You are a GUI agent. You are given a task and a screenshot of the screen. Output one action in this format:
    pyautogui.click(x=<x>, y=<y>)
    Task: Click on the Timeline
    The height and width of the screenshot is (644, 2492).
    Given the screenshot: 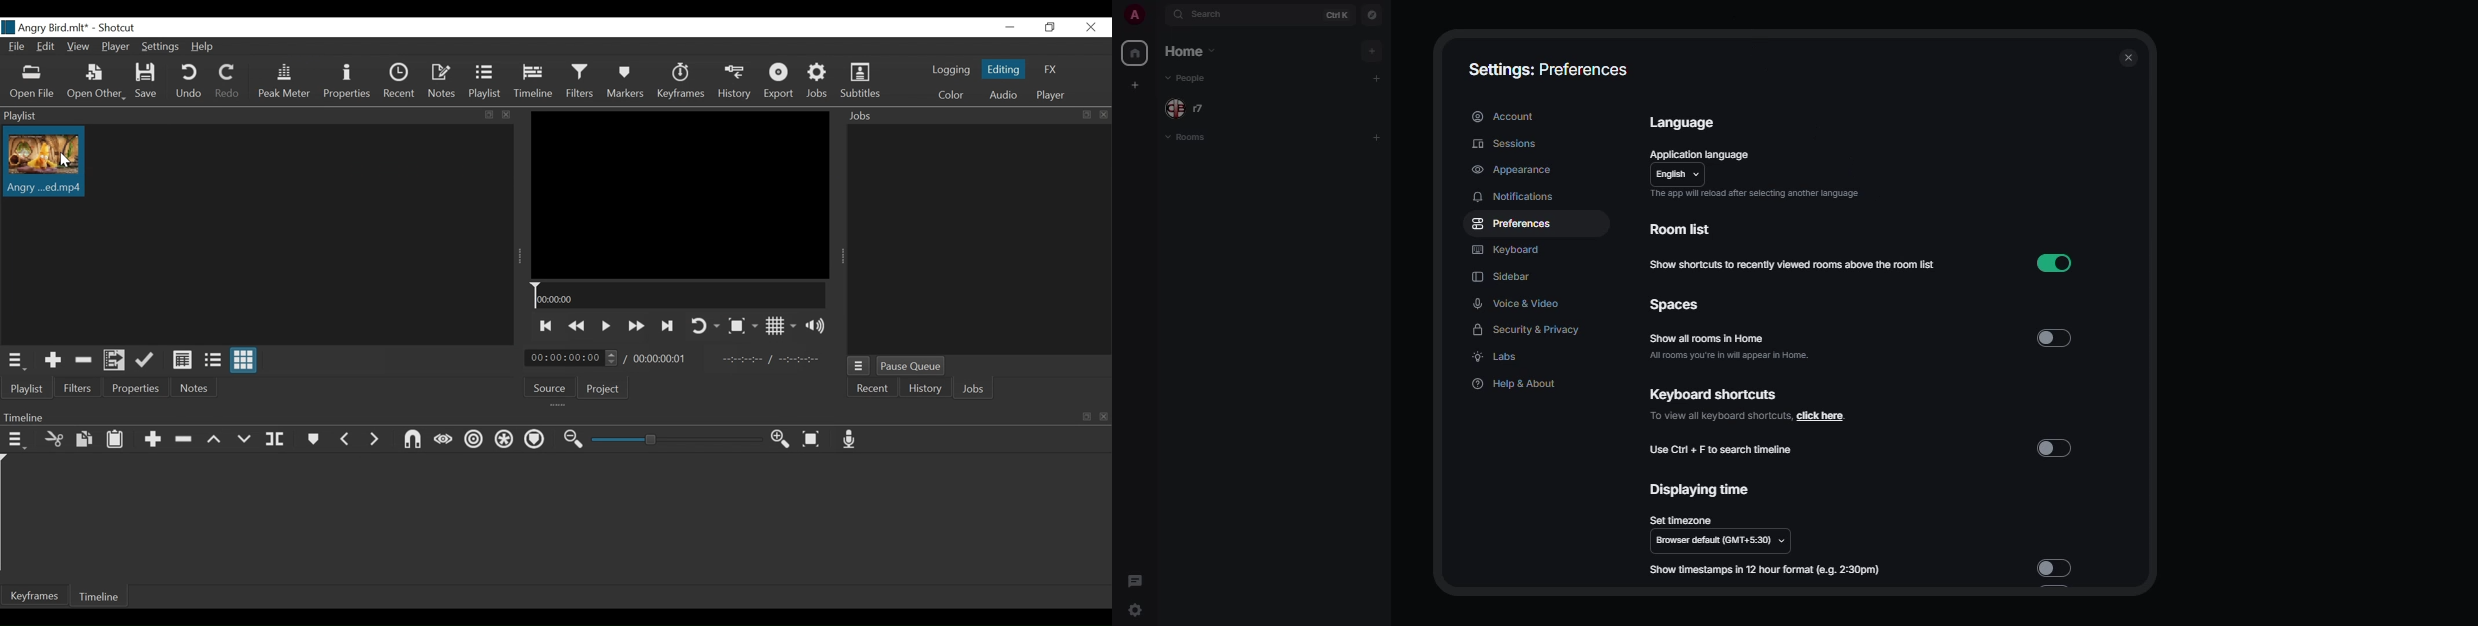 What is the action you would take?
    pyautogui.click(x=679, y=295)
    